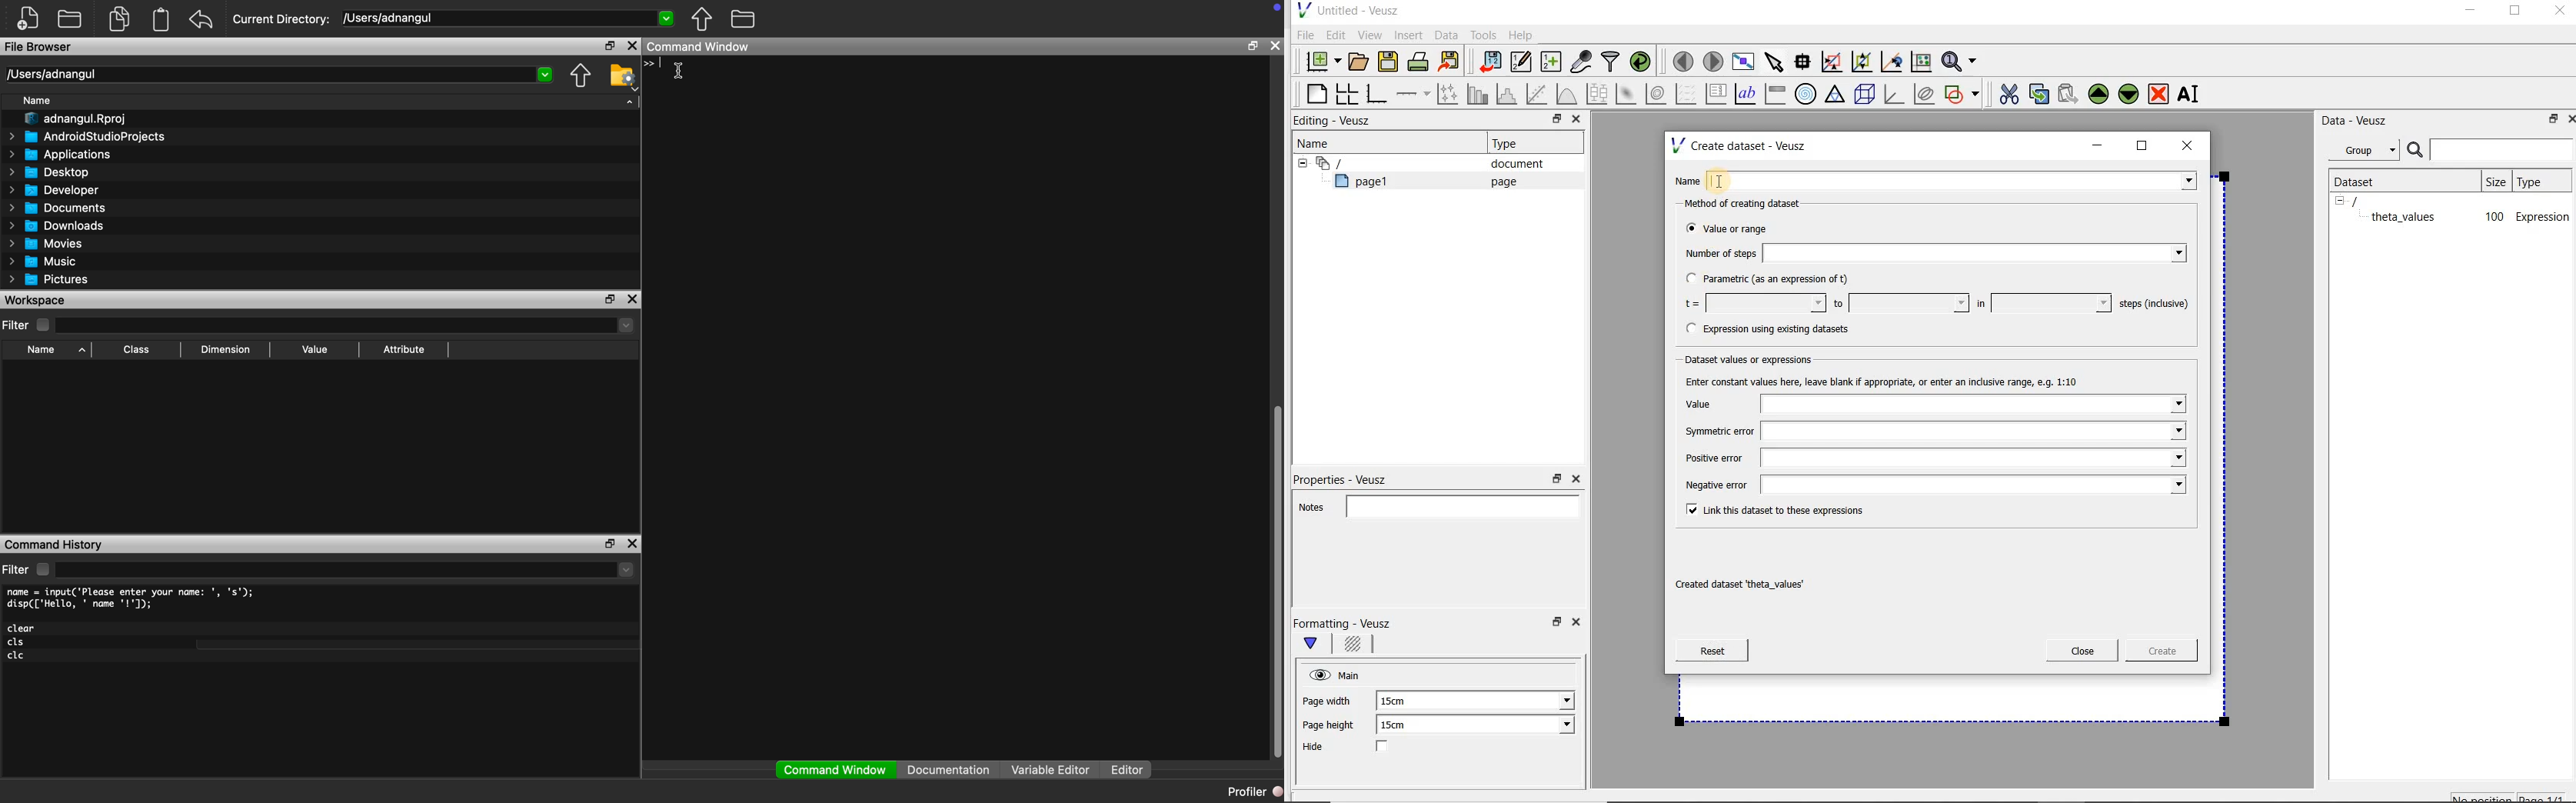  What do you see at coordinates (39, 46) in the screenshot?
I see `File Browser` at bounding box center [39, 46].